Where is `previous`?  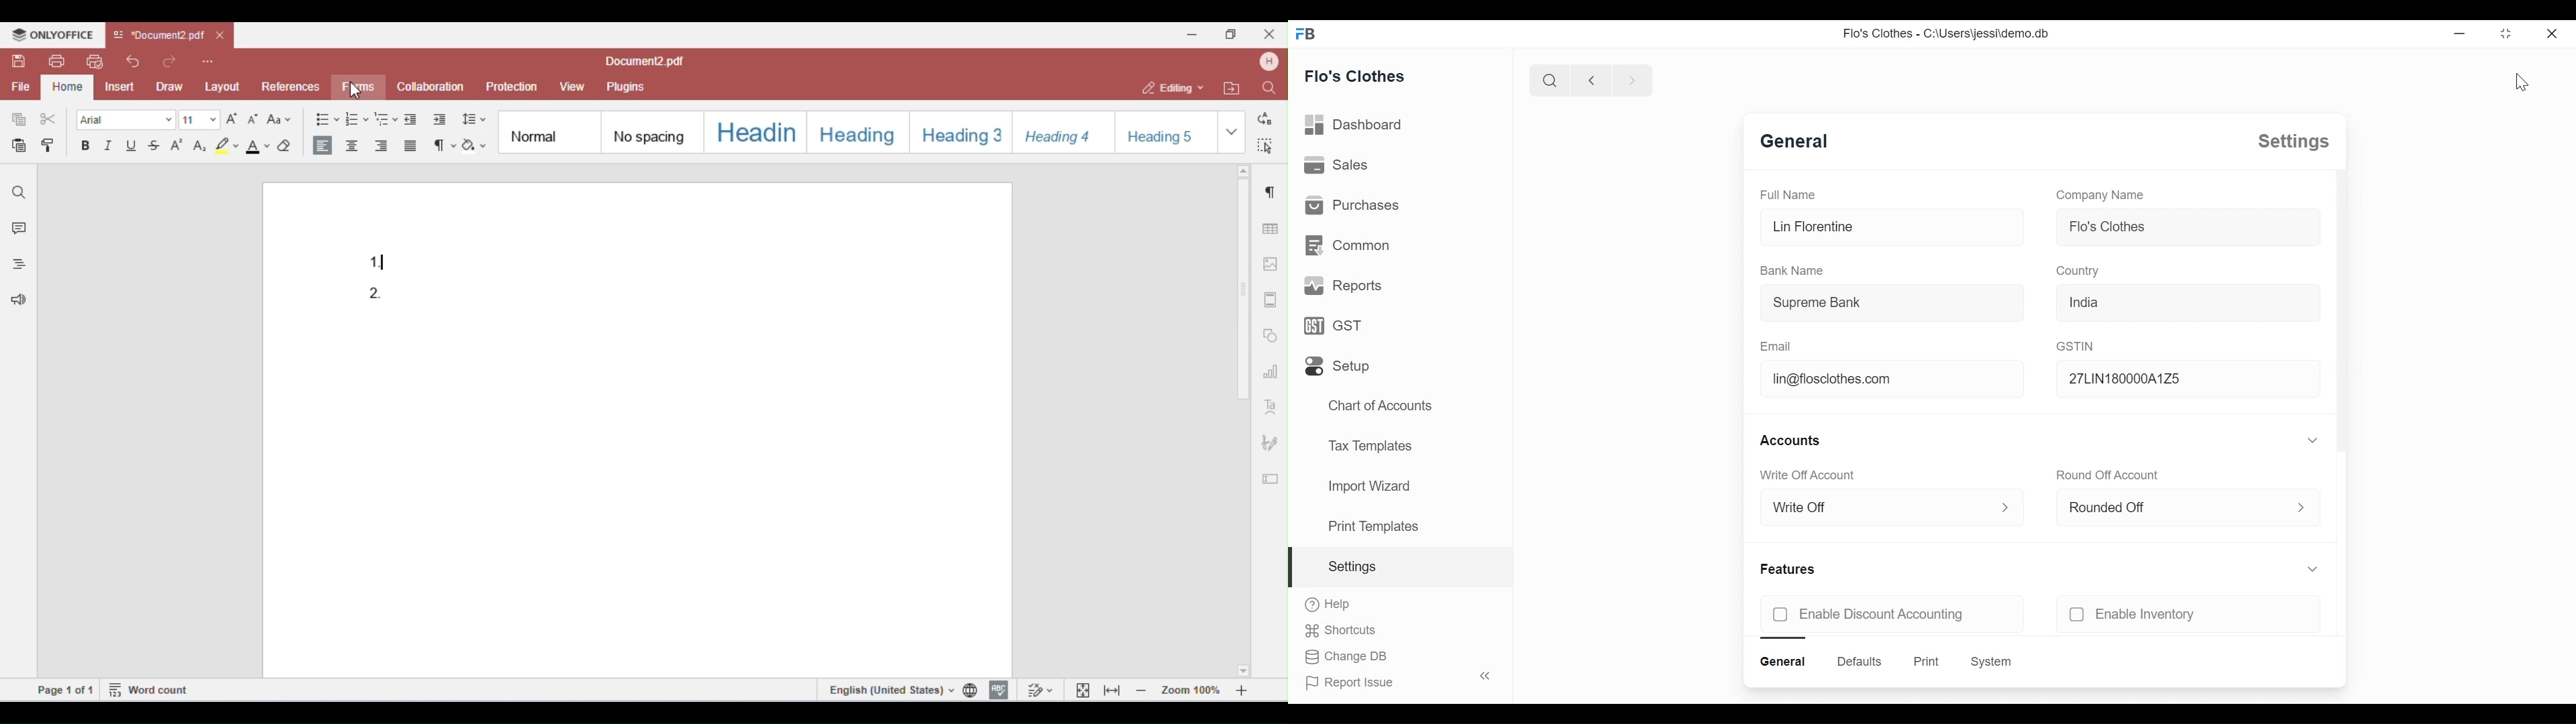 previous is located at coordinates (1591, 80).